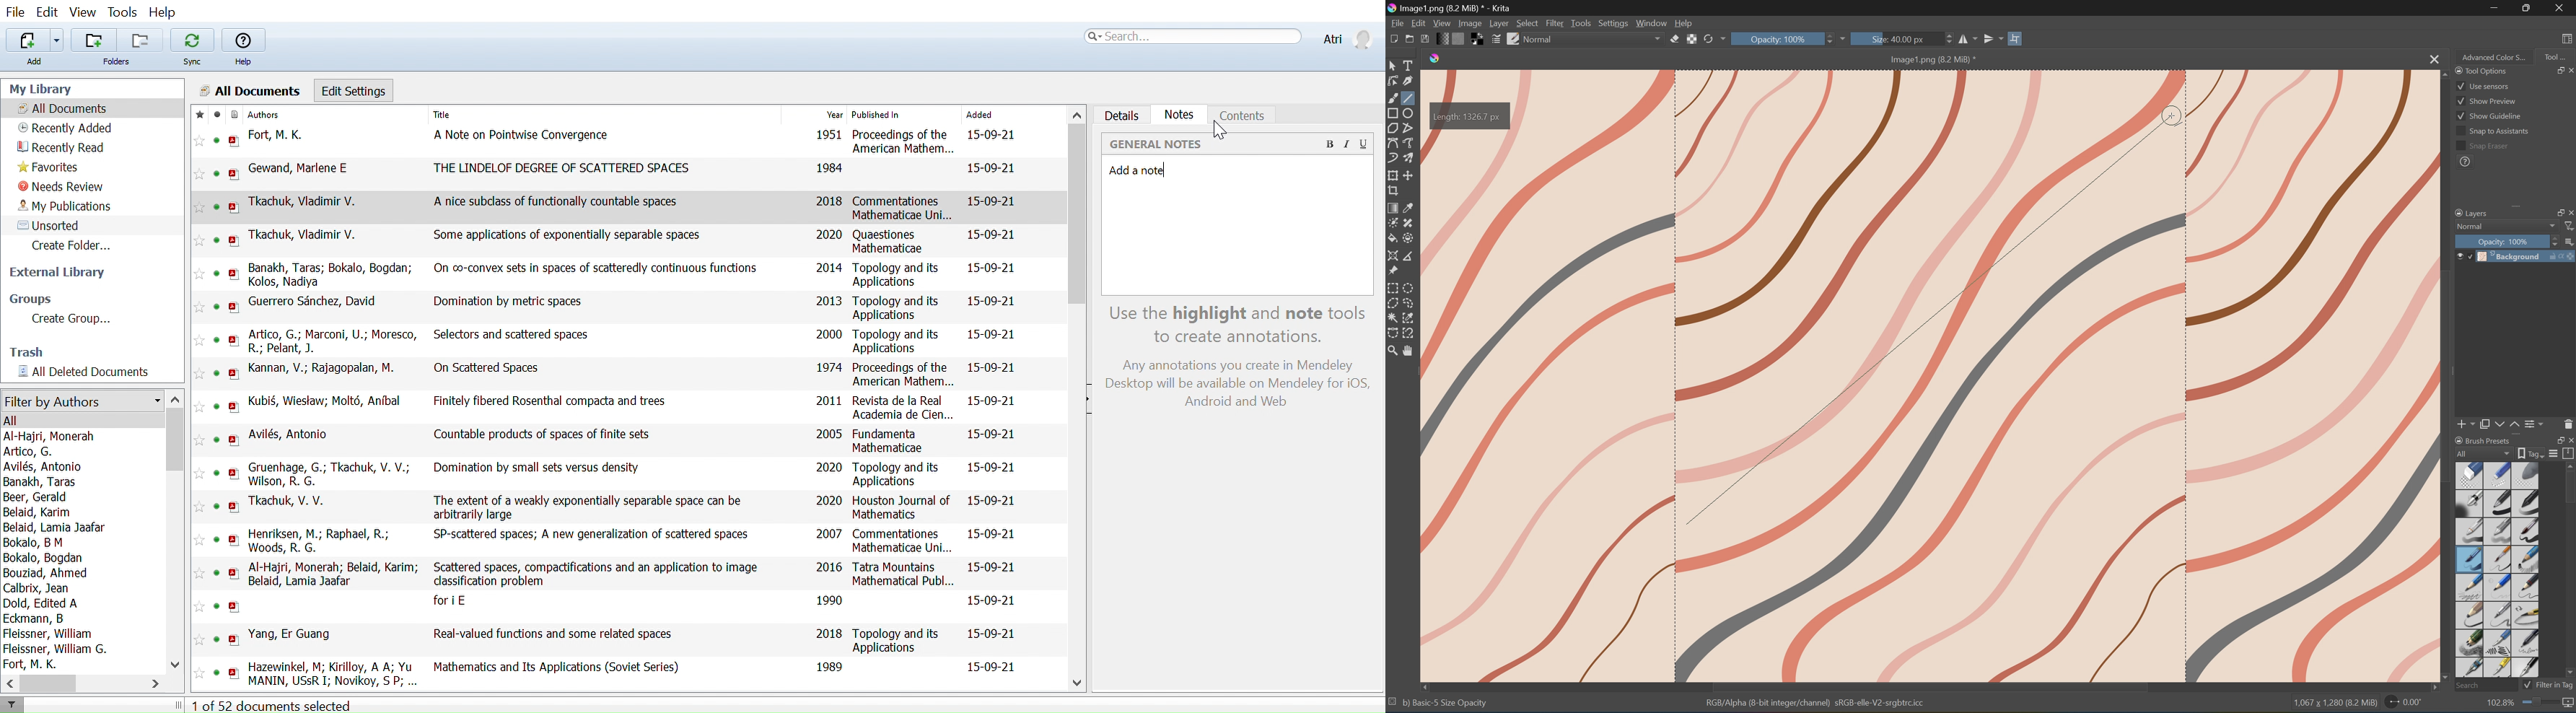 The height and width of the screenshot is (728, 2576). What do you see at coordinates (94, 40) in the screenshot?
I see `Add folders` at bounding box center [94, 40].